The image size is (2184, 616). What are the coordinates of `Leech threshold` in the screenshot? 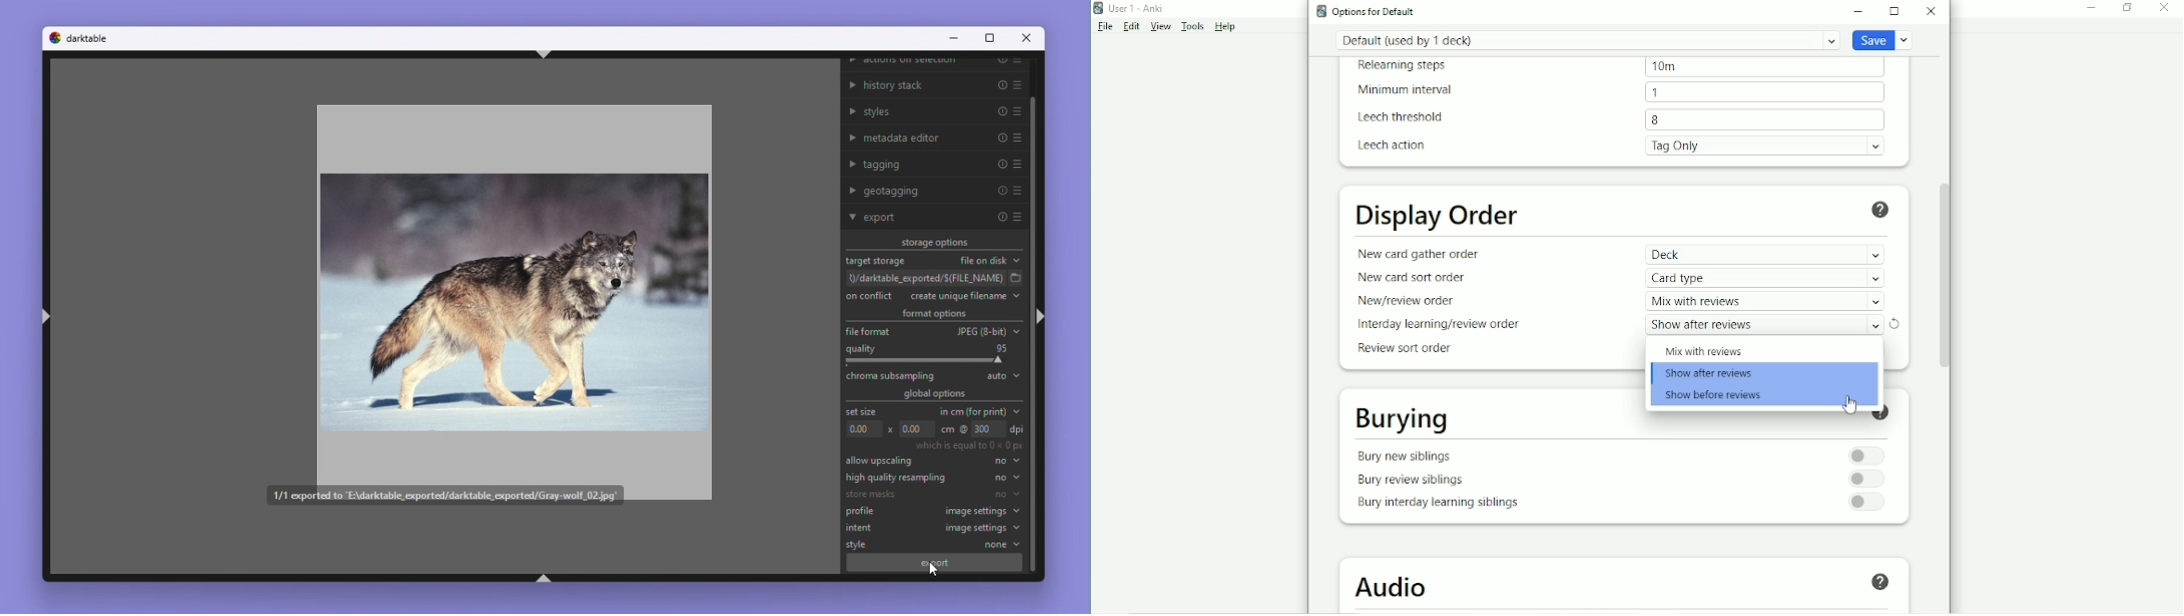 It's located at (1401, 118).